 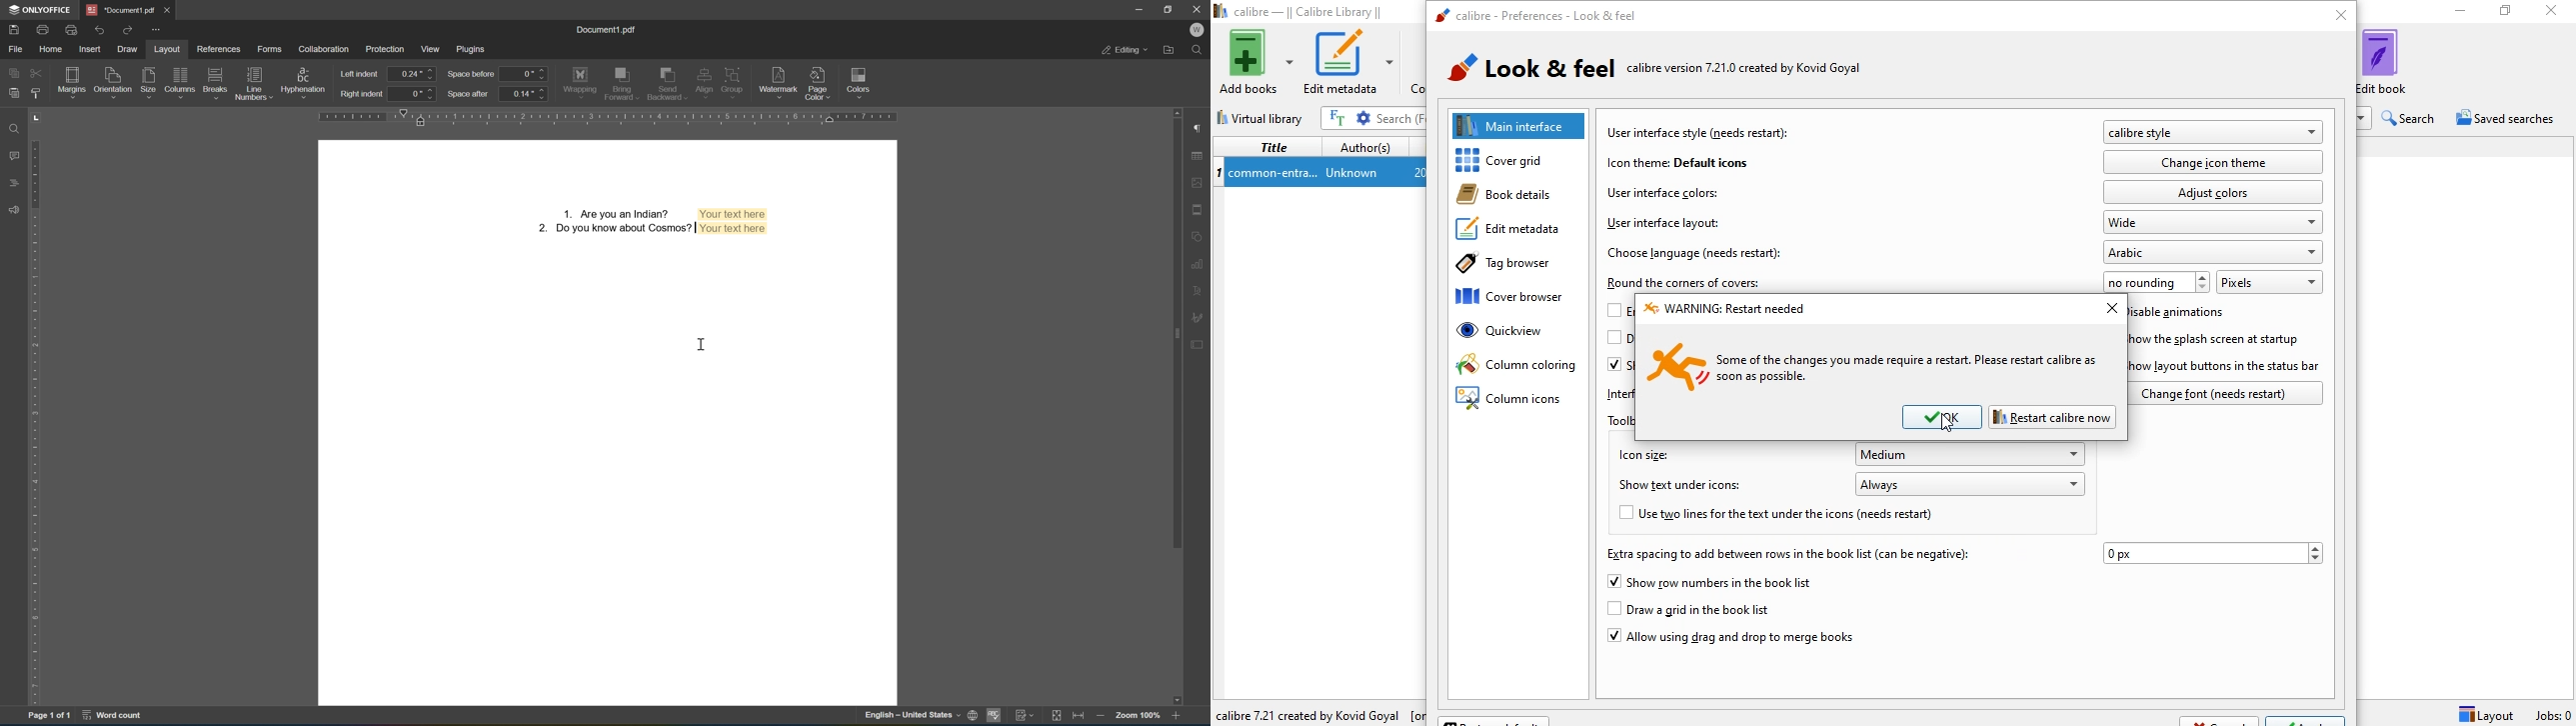 I want to click on draw, so click(x=126, y=49).